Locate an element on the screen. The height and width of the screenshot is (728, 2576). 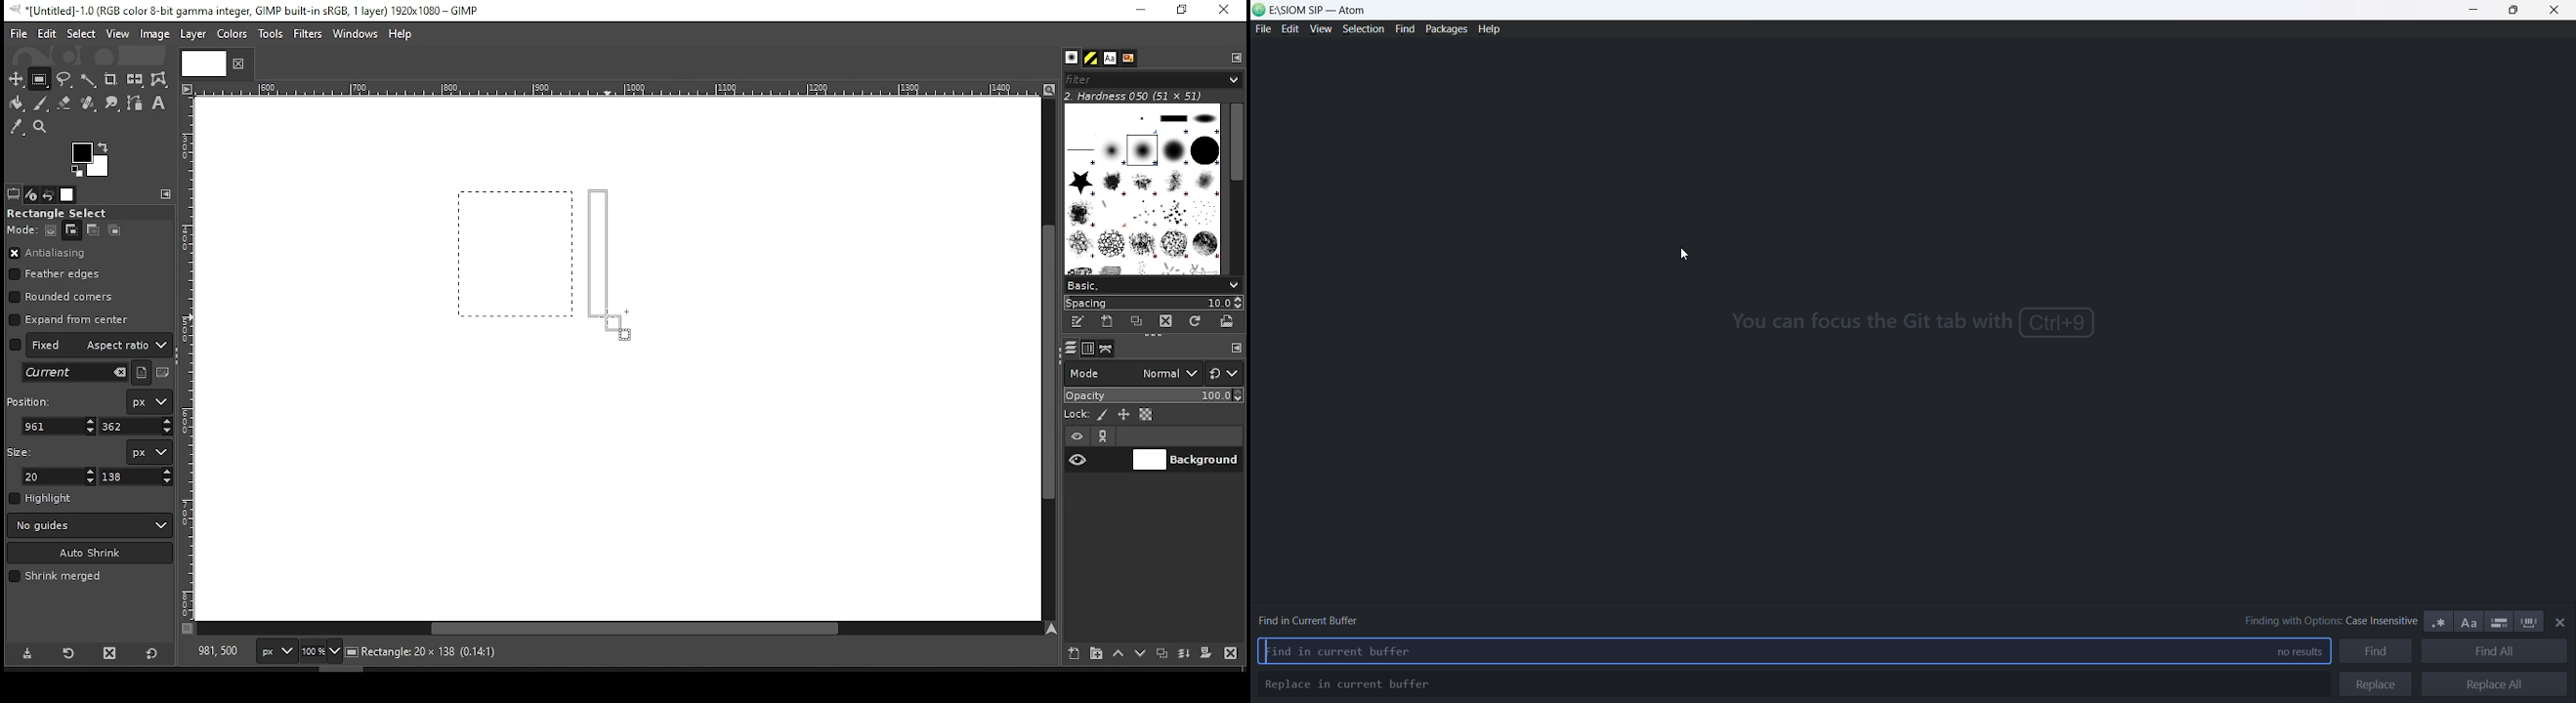
color picker tool is located at coordinates (16, 129).